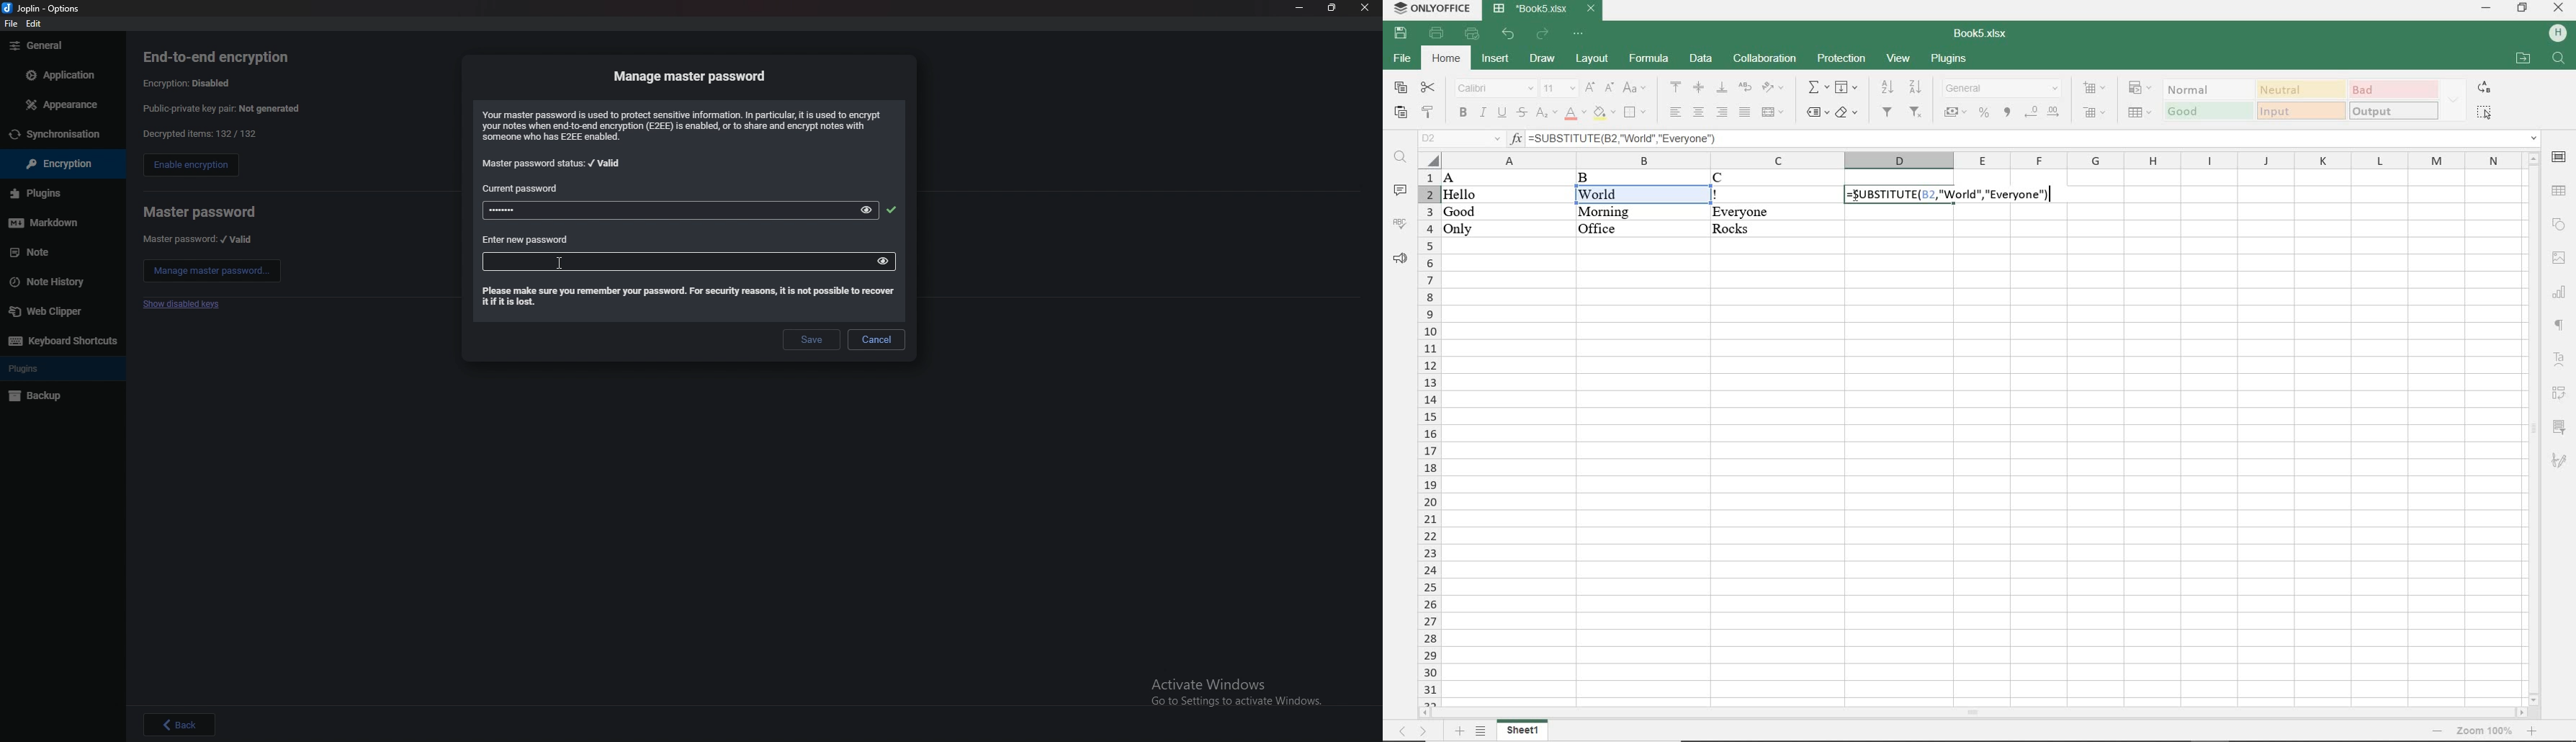 The image size is (2576, 756). I want to click on info, so click(686, 125).